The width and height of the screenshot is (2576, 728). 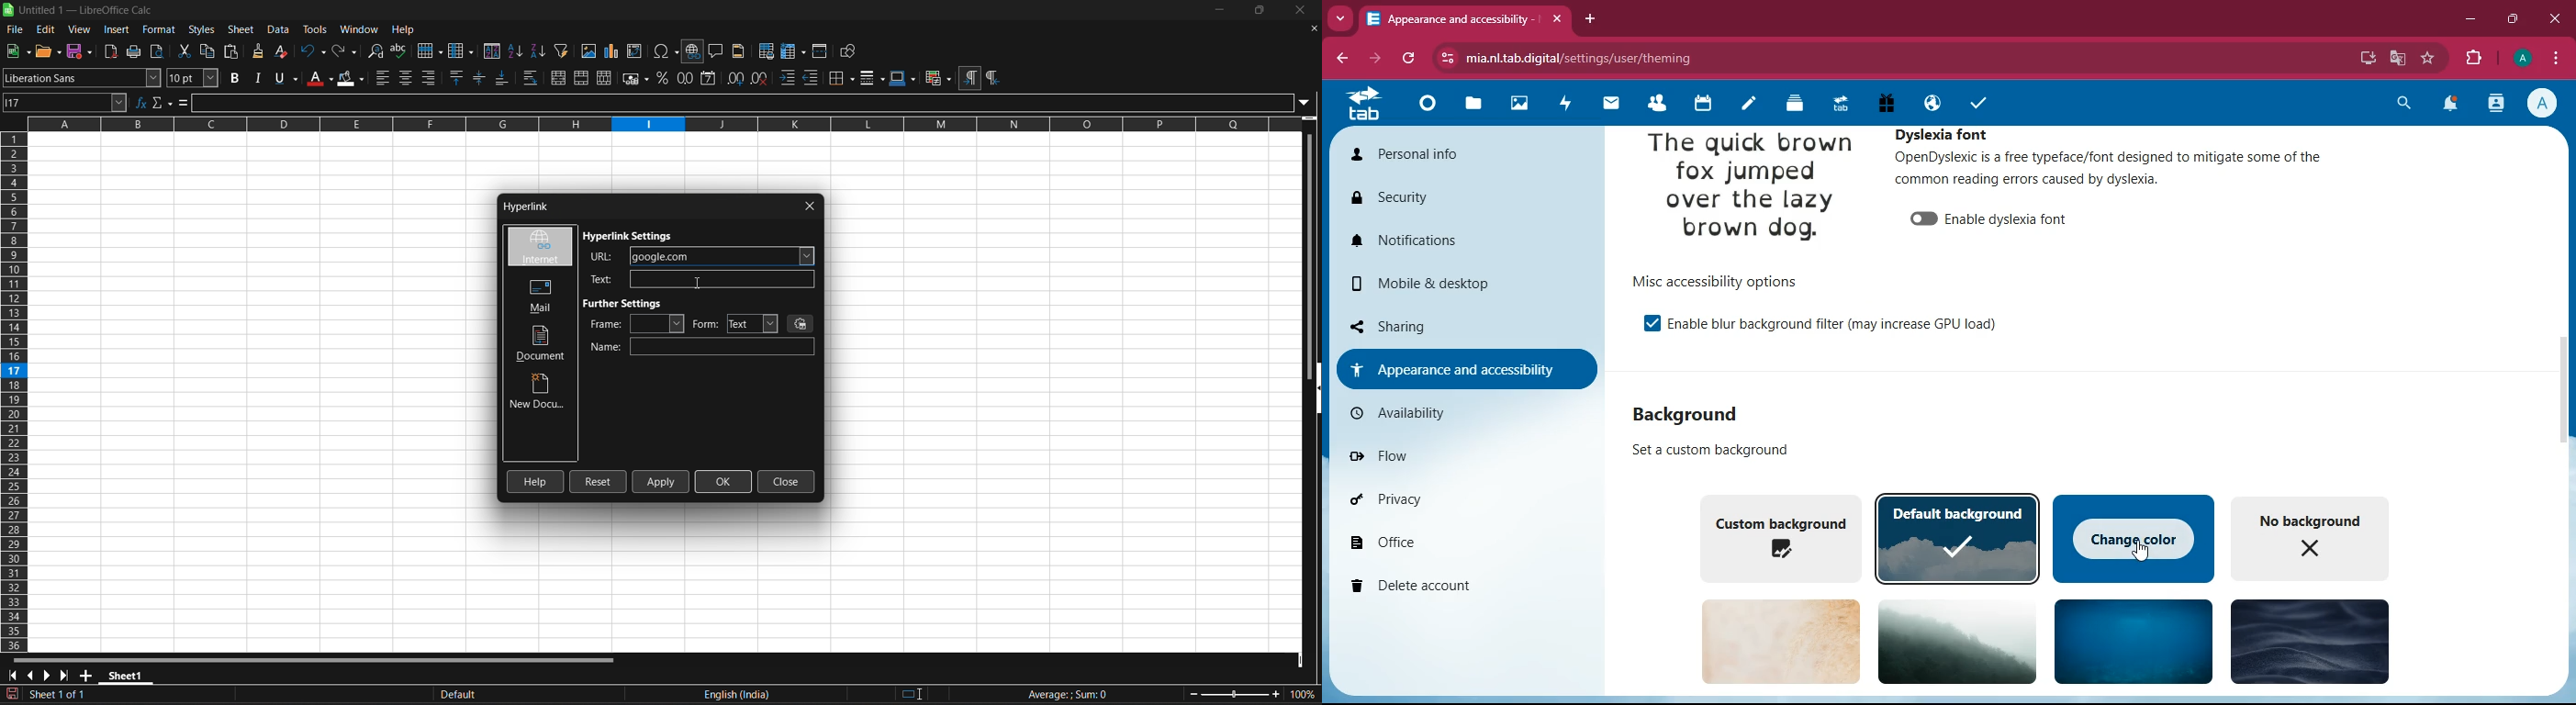 I want to click on auto filter, so click(x=562, y=50).